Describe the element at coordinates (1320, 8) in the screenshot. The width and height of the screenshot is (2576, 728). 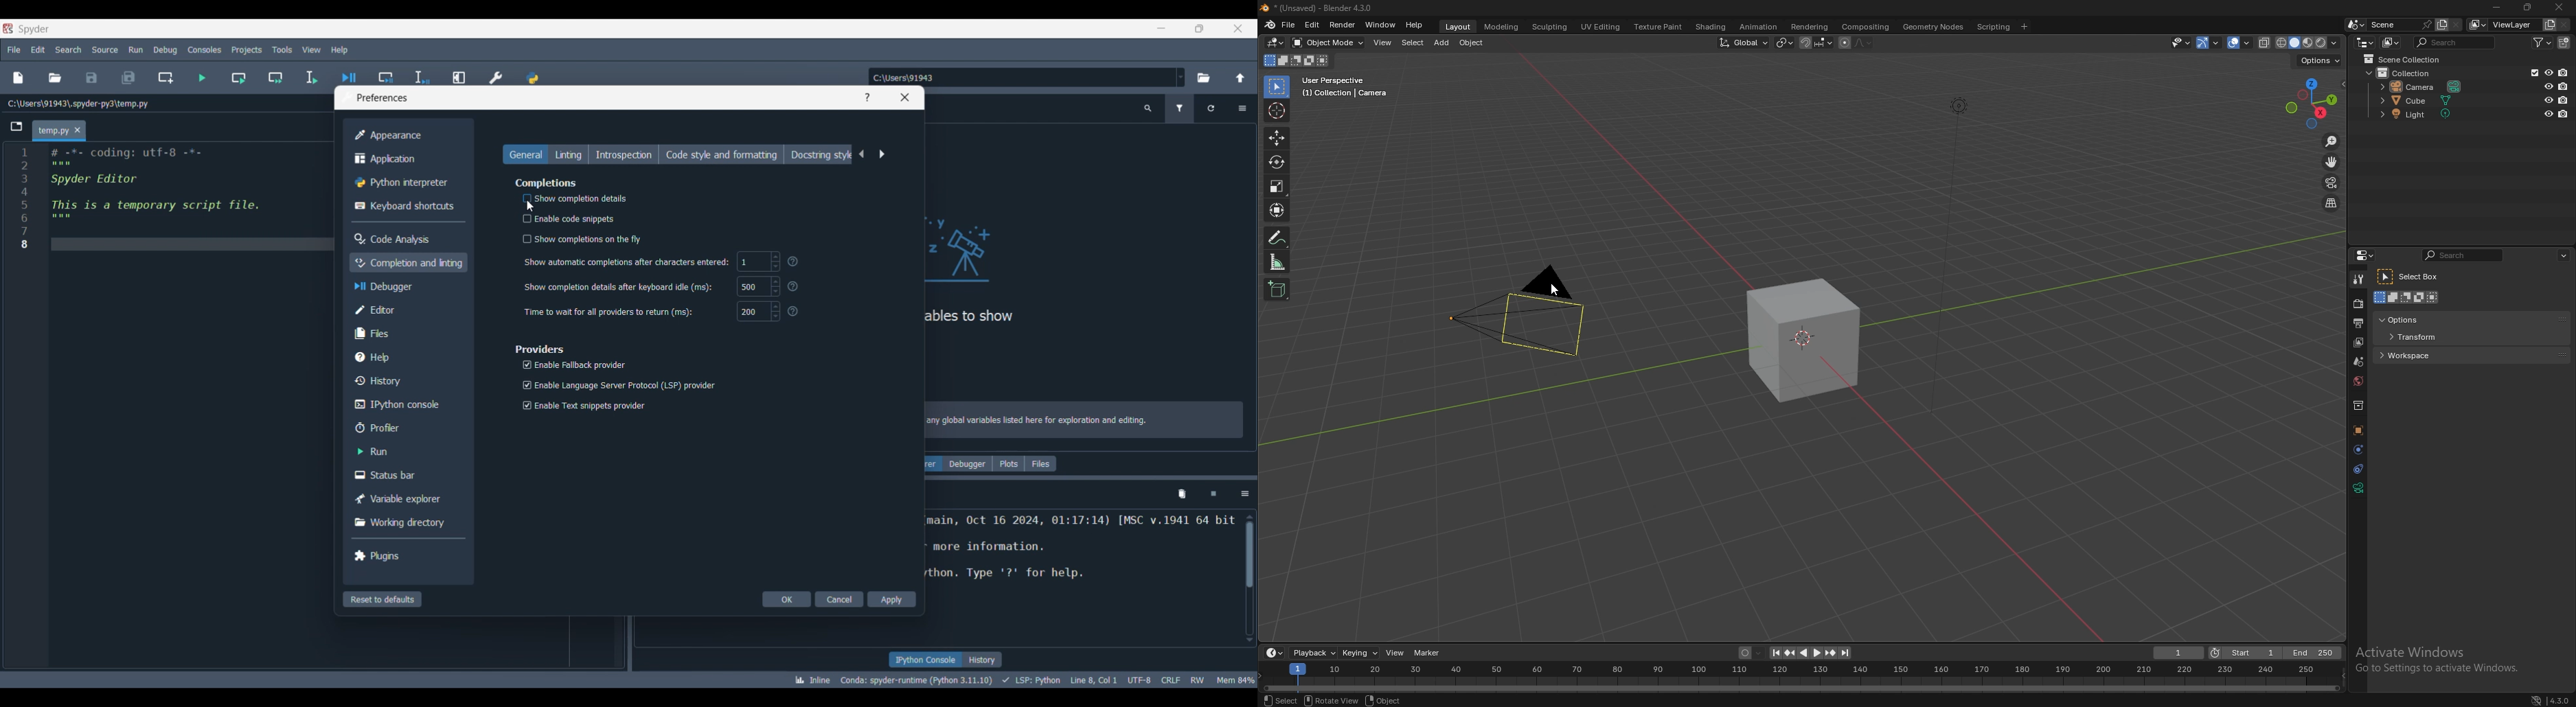
I see `title` at that location.